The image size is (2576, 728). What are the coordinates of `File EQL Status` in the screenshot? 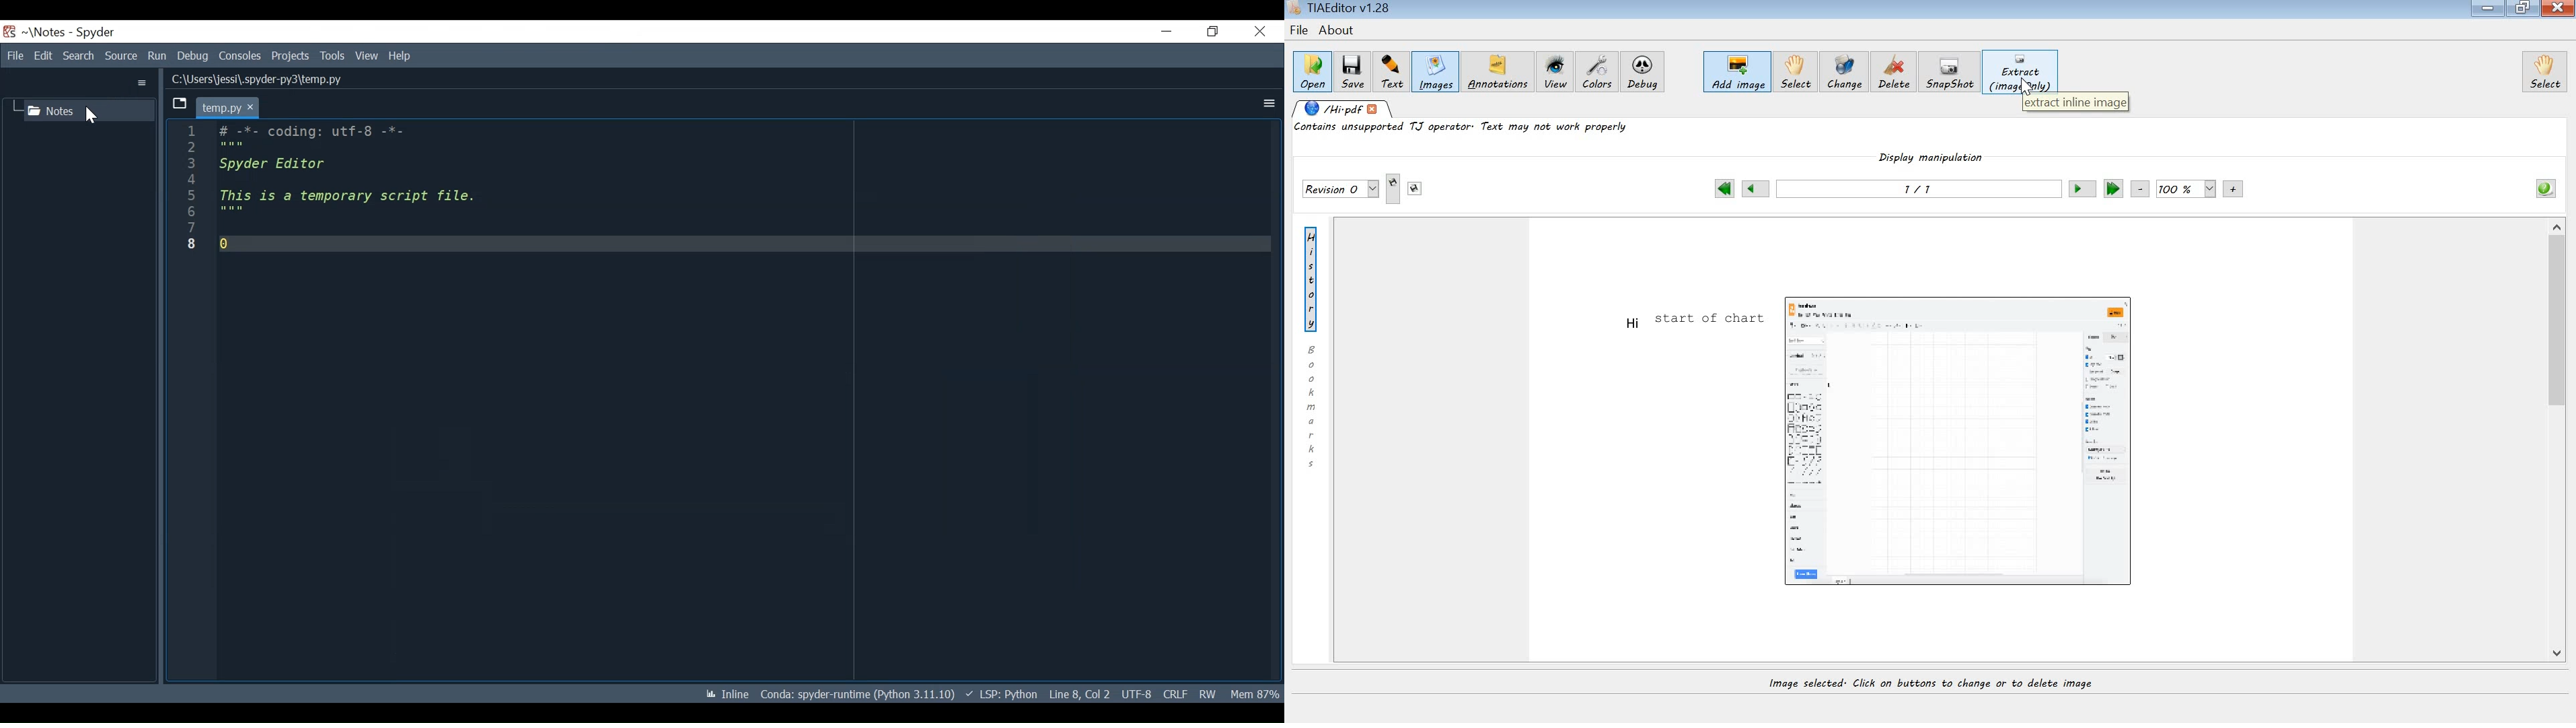 It's located at (1175, 694).